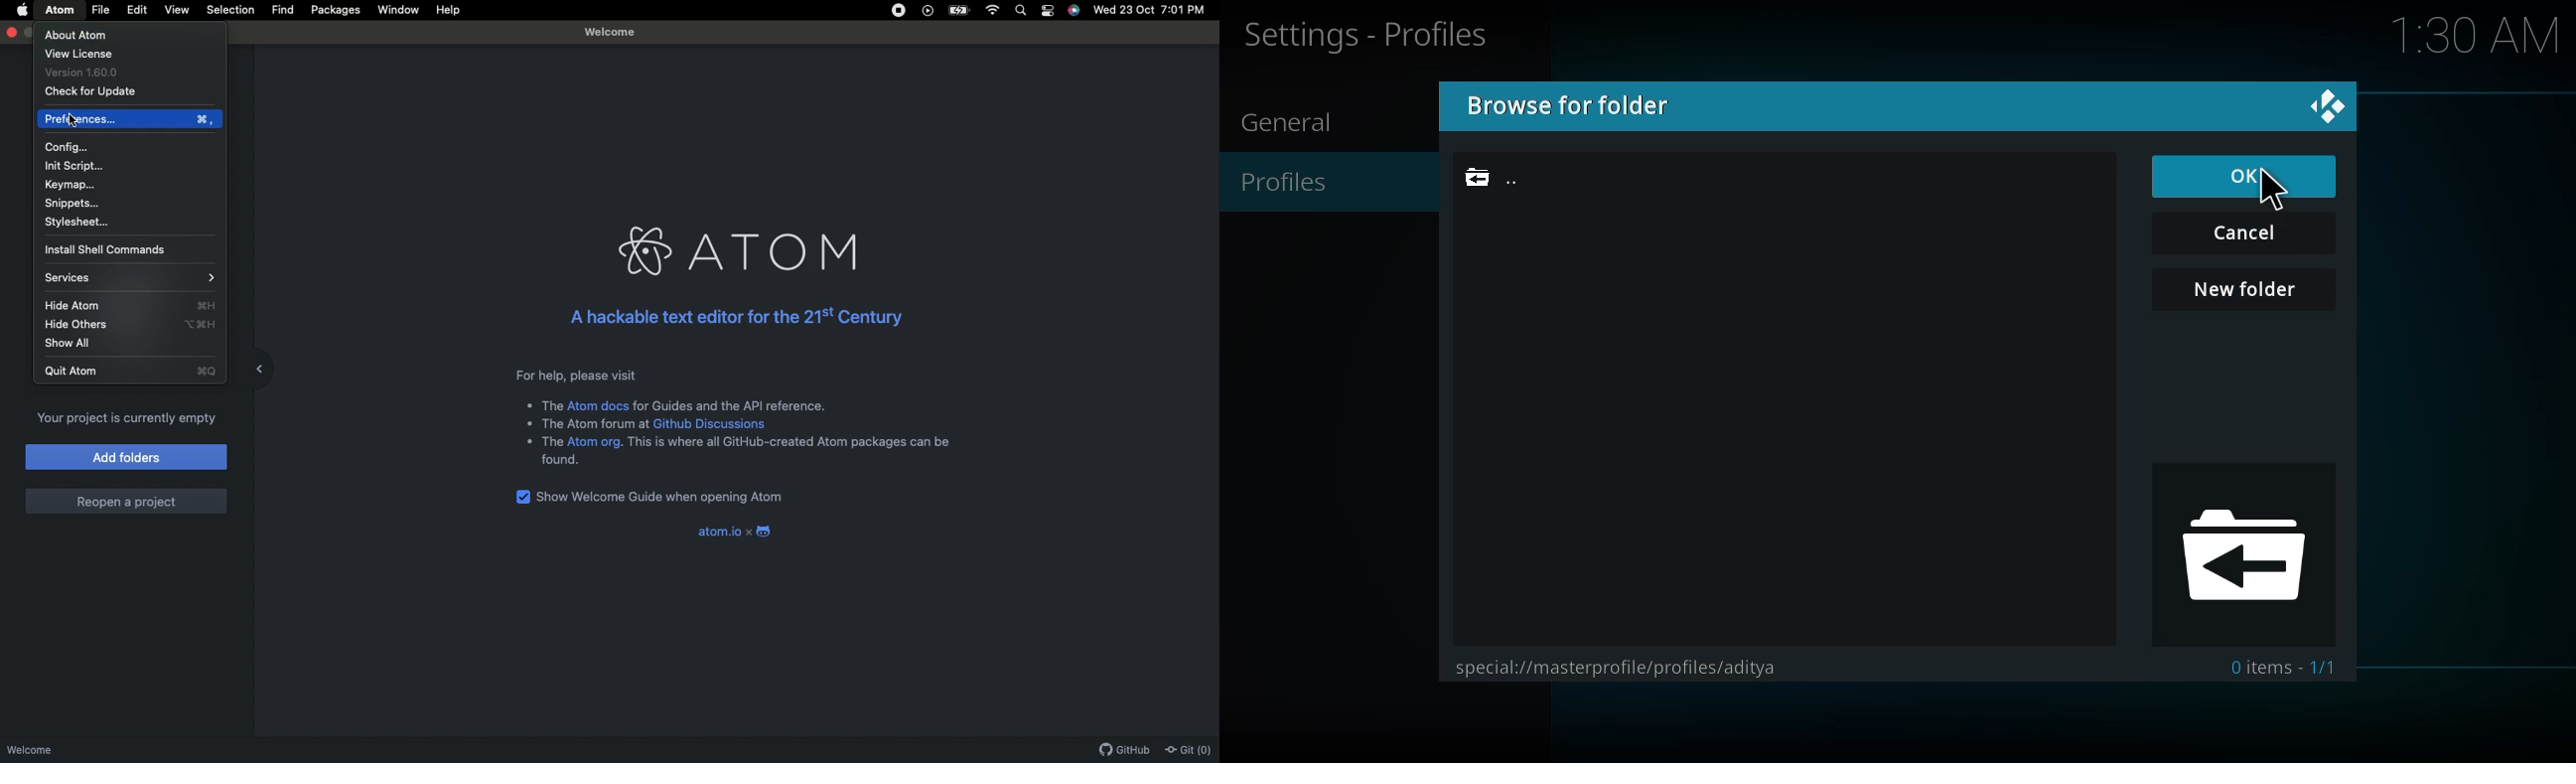 The height and width of the screenshot is (784, 2576). Describe the element at coordinates (2284, 189) in the screenshot. I see `cursor` at that location.